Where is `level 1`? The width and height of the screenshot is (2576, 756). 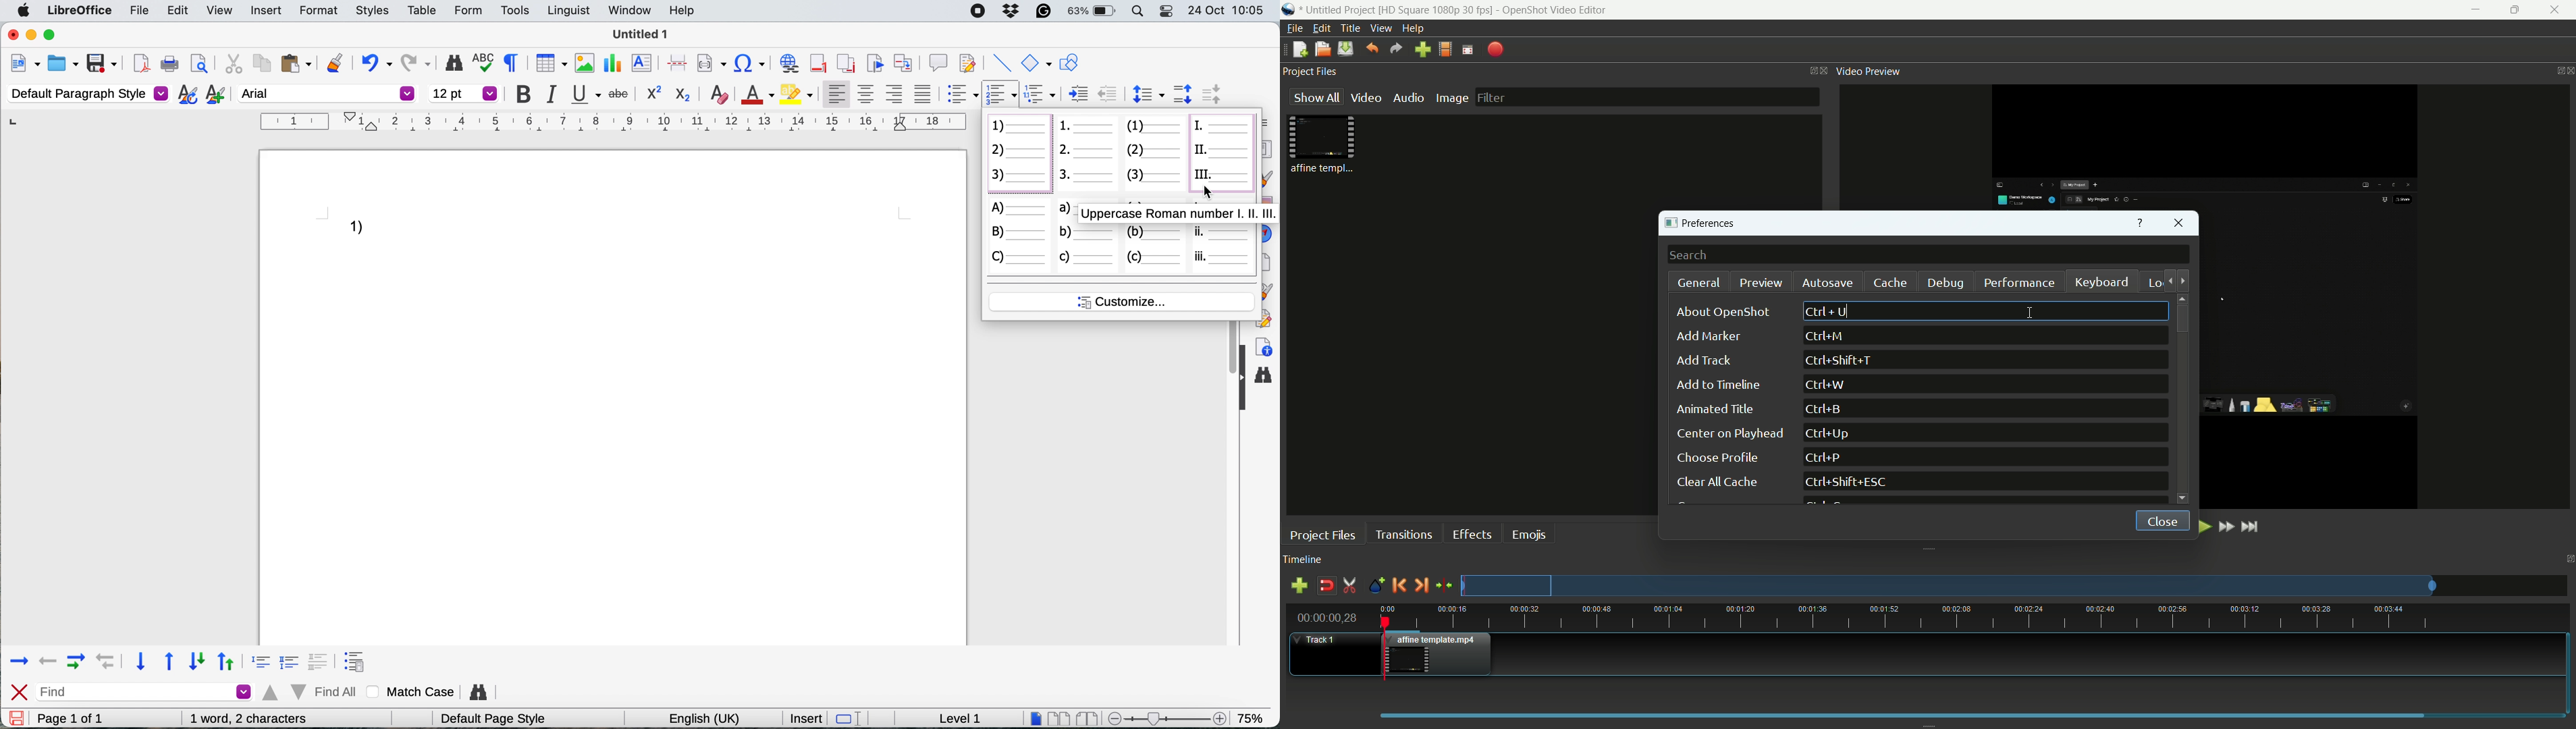 level 1 is located at coordinates (961, 718).